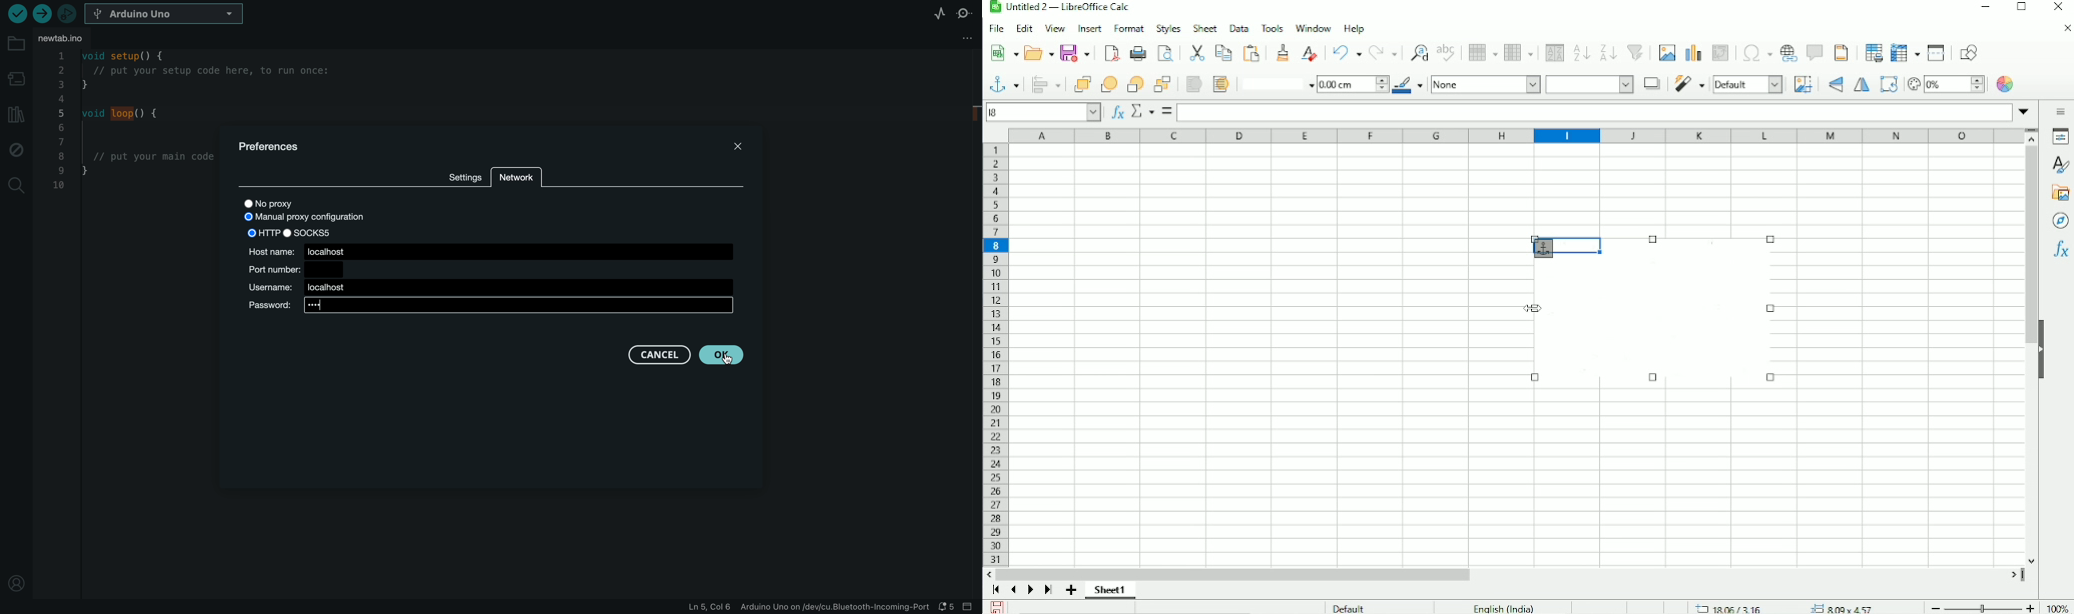 Image resolution: width=2100 pixels, height=616 pixels. Describe the element at coordinates (1115, 112) in the screenshot. I see `Function wizard` at that location.